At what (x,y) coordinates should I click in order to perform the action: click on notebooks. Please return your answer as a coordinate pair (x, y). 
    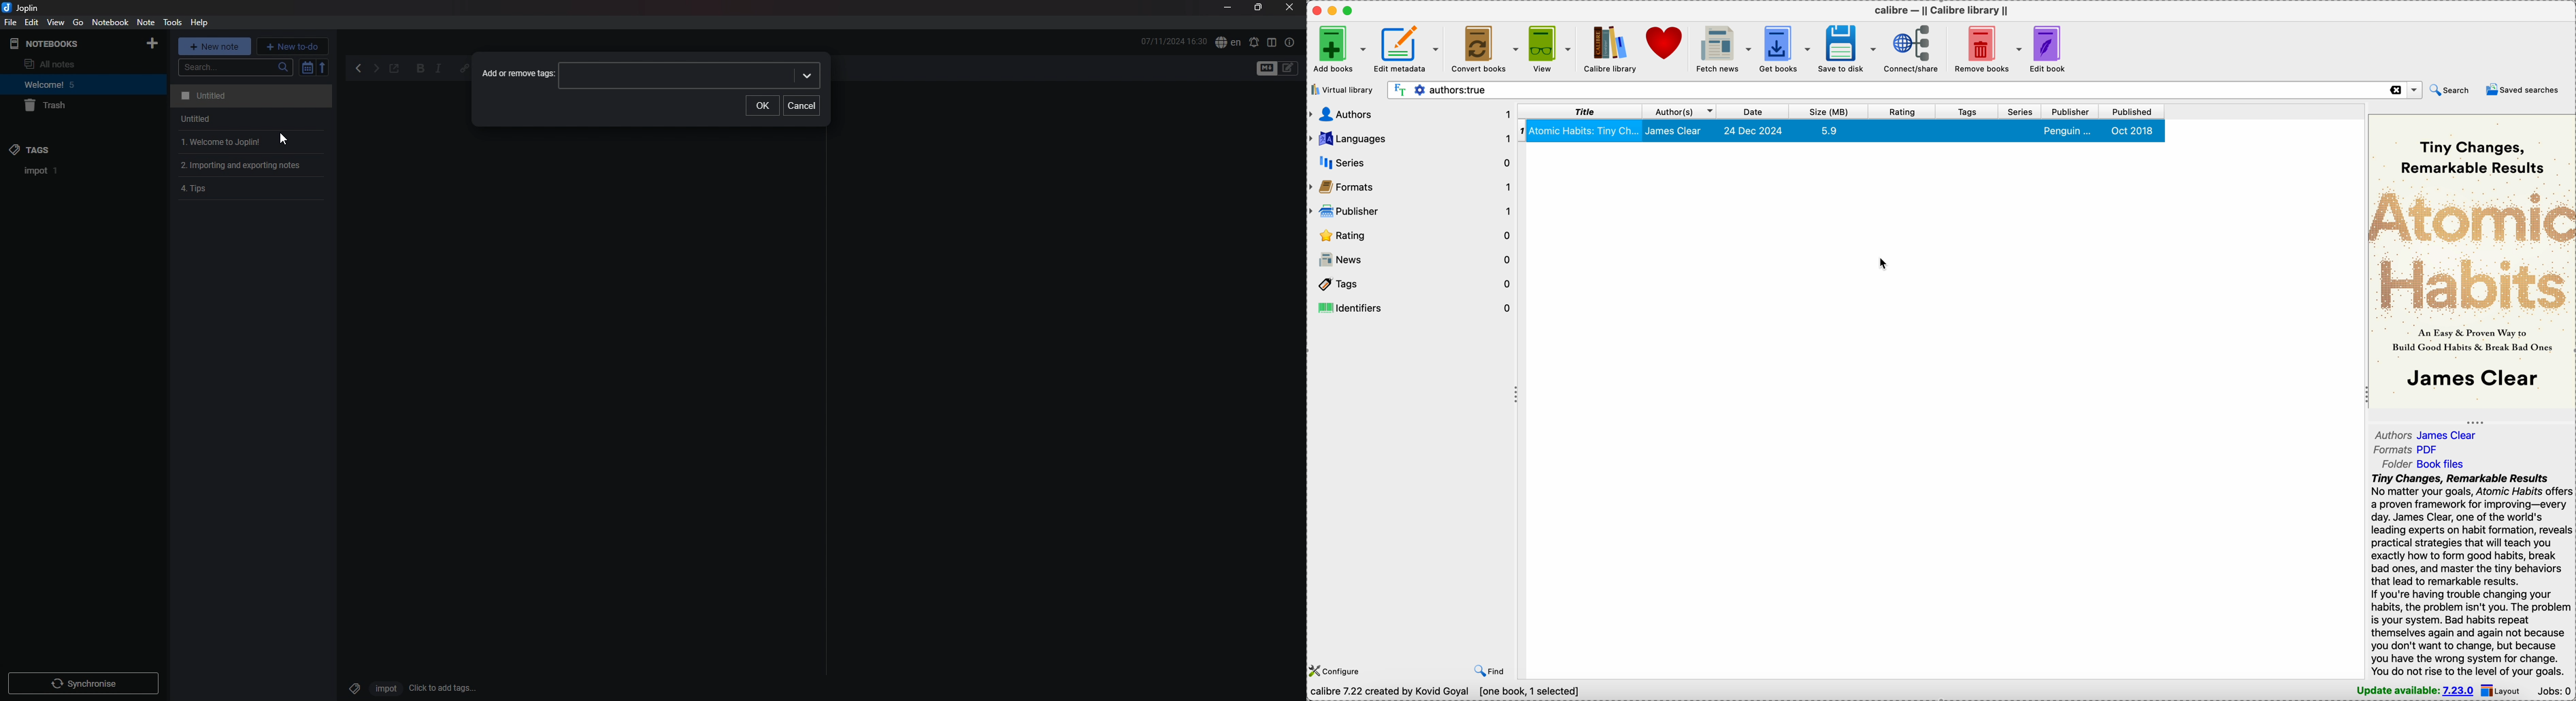
    Looking at the image, I should click on (64, 44).